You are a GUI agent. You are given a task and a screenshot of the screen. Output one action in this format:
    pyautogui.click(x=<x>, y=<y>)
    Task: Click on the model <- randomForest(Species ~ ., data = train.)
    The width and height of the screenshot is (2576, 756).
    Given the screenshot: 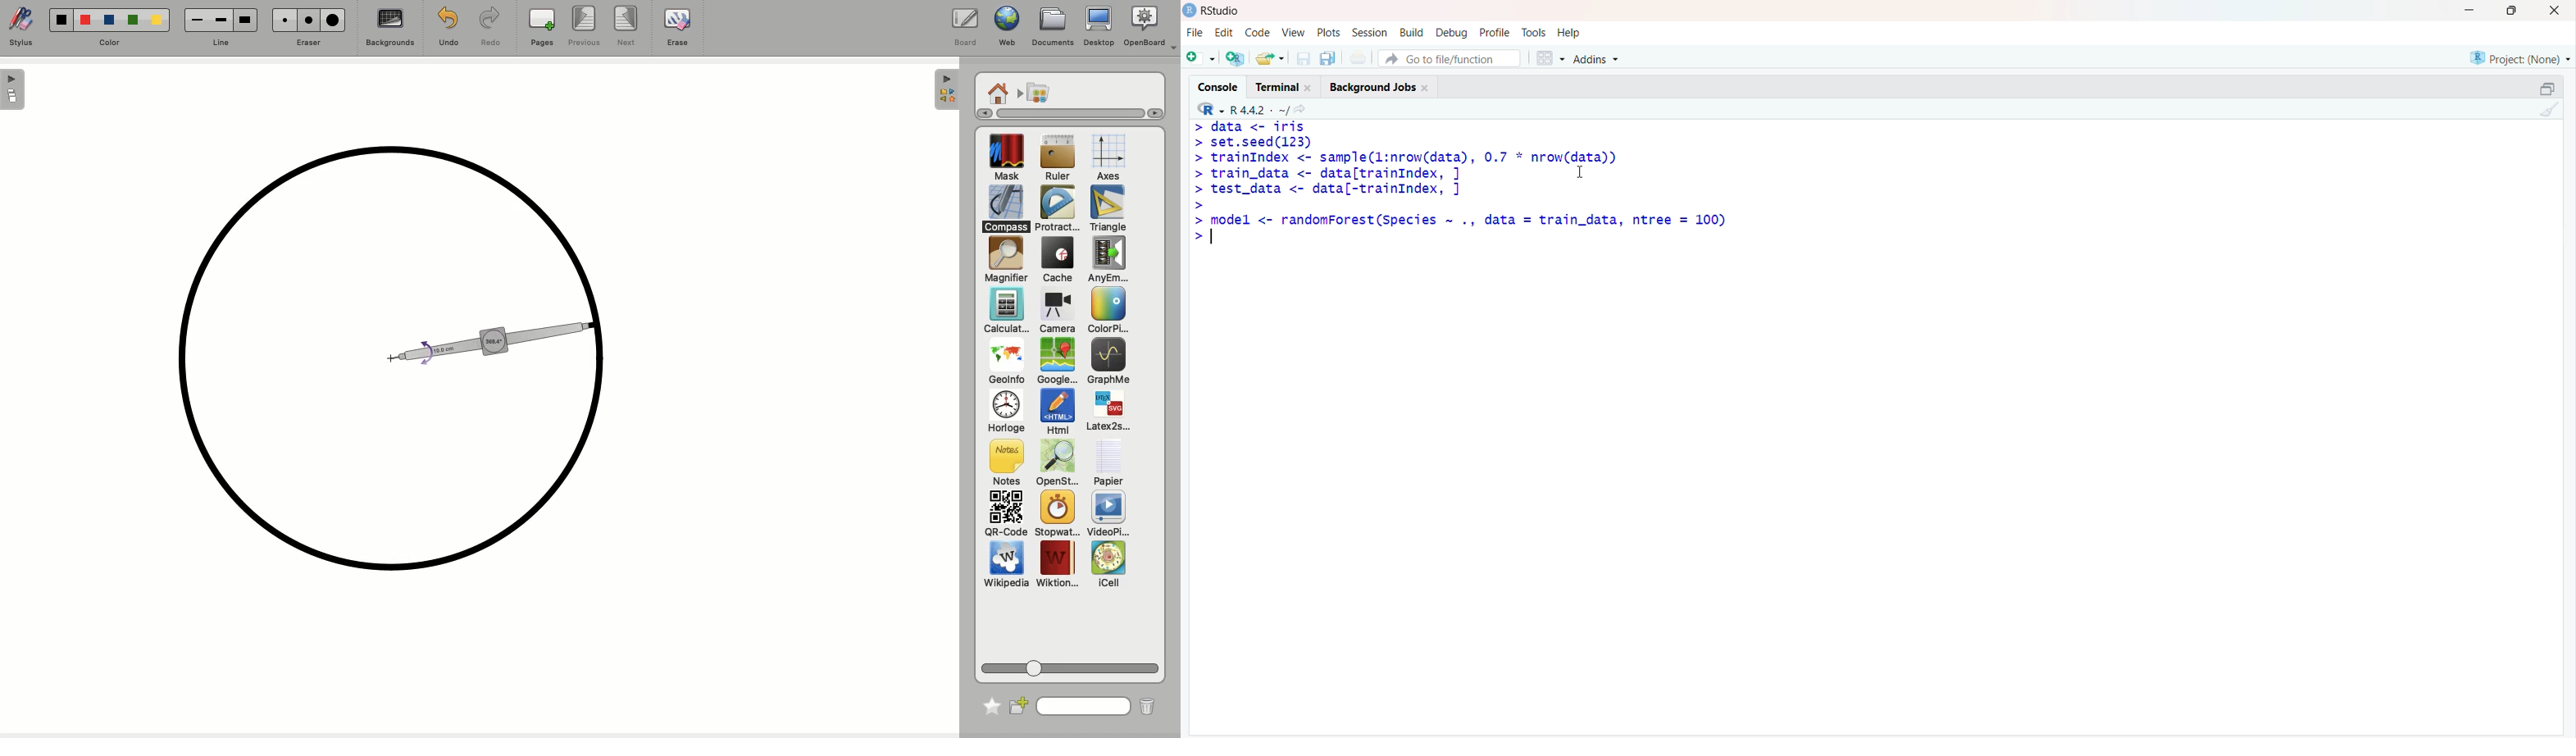 What is the action you would take?
    pyautogui.click(x=1472, y=220)
    